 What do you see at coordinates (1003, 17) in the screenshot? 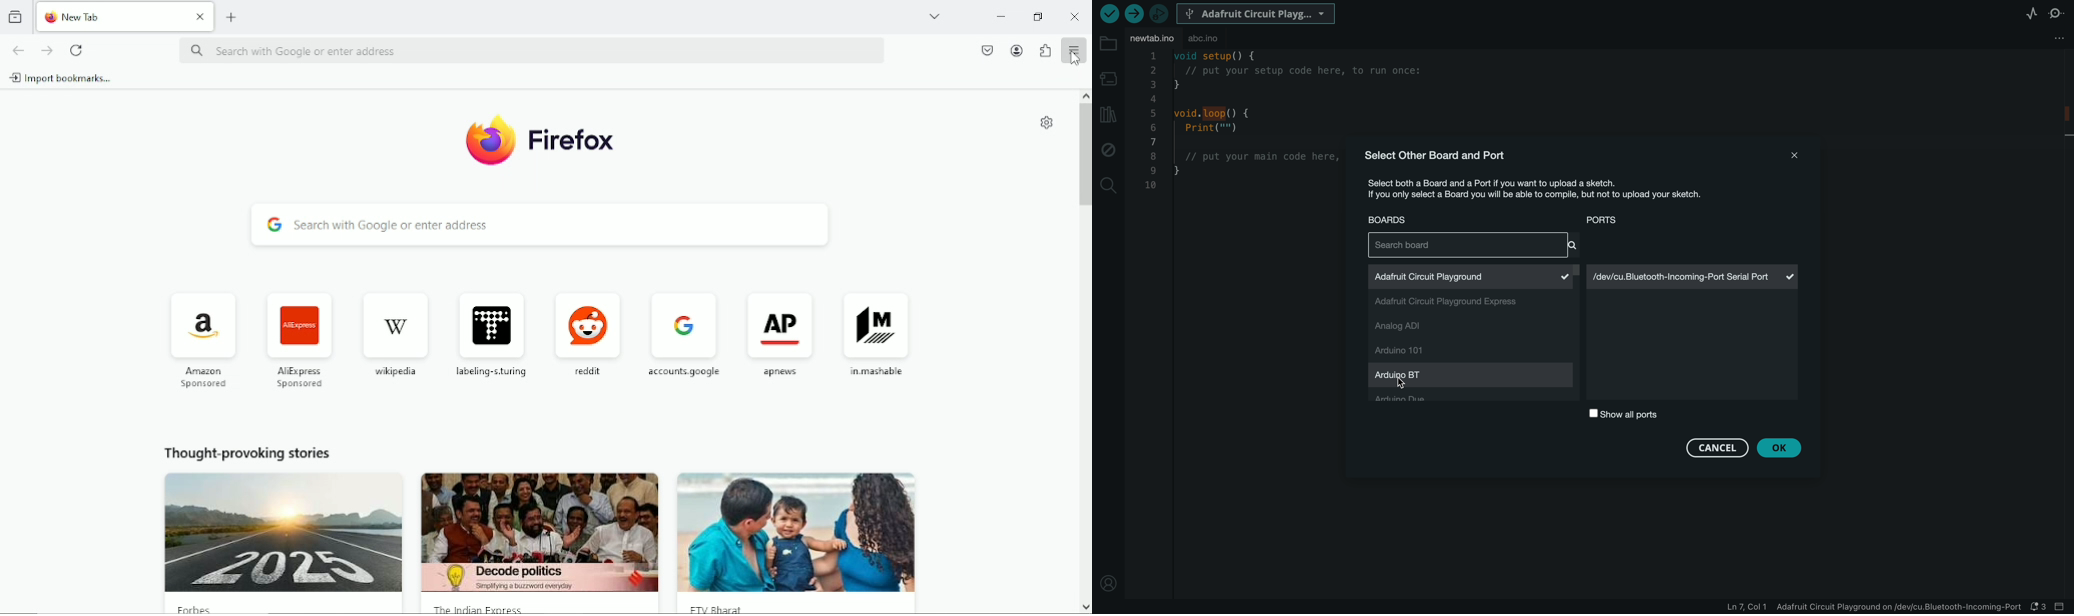
I see `minimize` at bounding box center [1003, 17].